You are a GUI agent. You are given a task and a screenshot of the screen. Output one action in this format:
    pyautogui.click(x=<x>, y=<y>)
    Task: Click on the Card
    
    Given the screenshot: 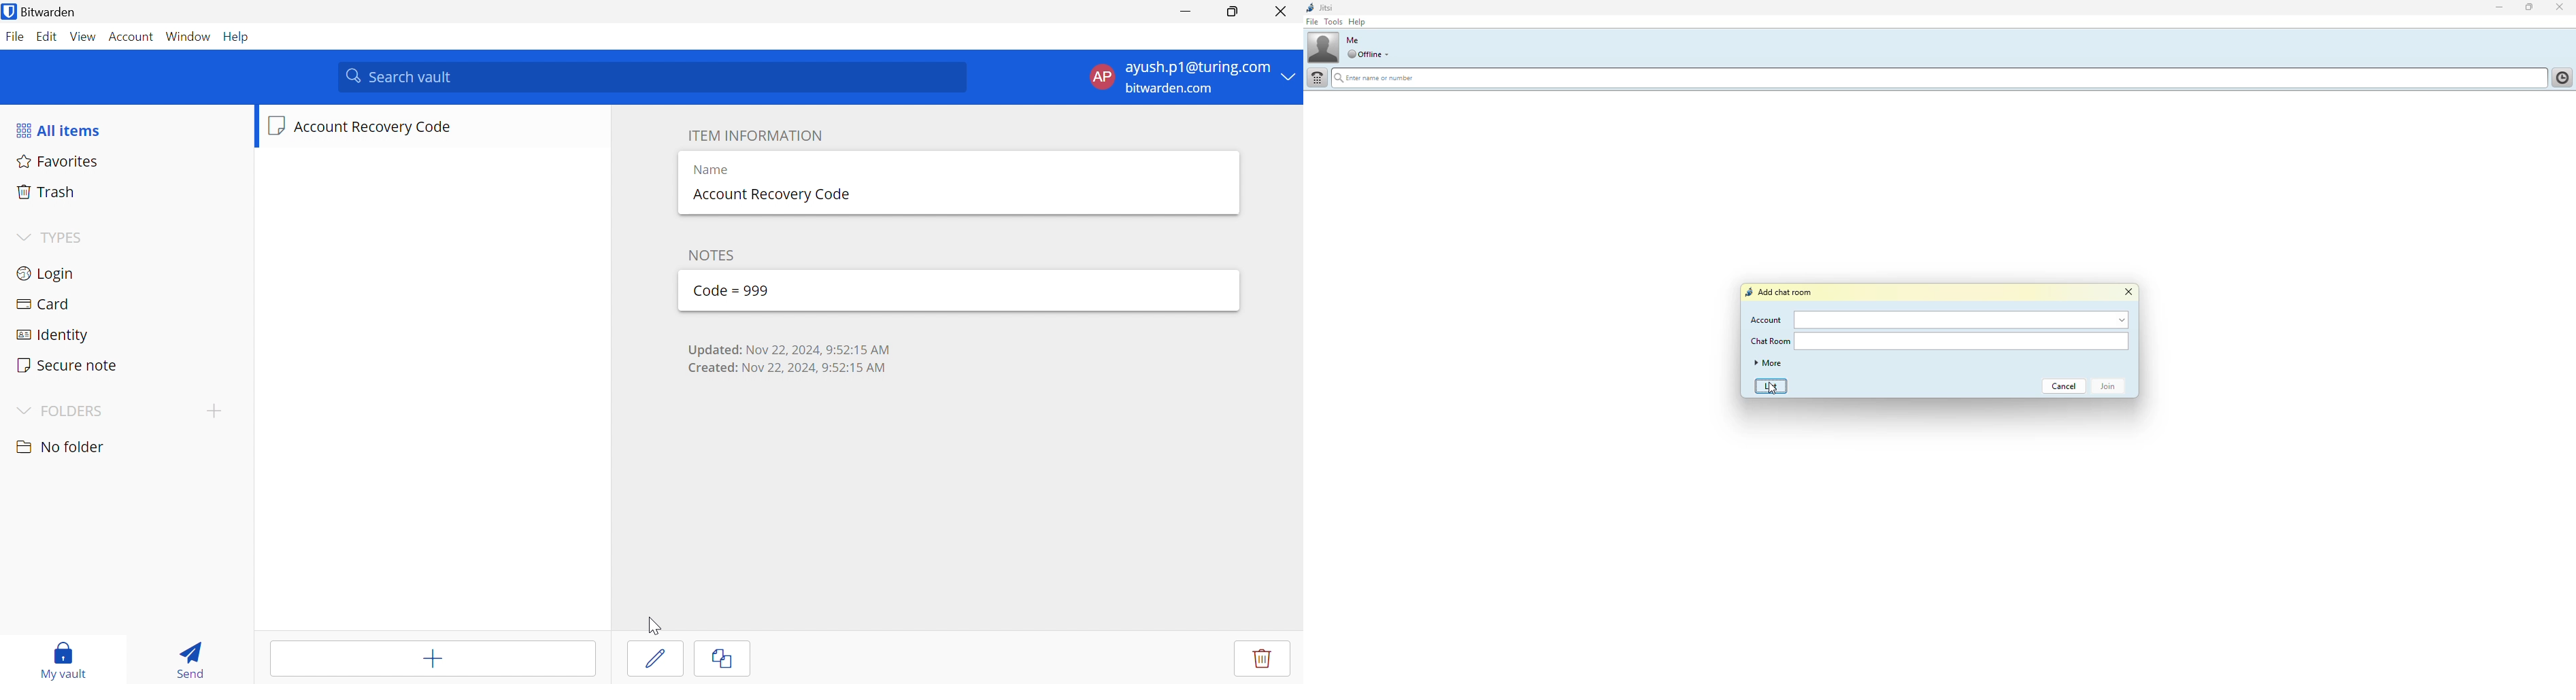 What is the action you would take?
    pyautogui.click(x=47, y=304)
    